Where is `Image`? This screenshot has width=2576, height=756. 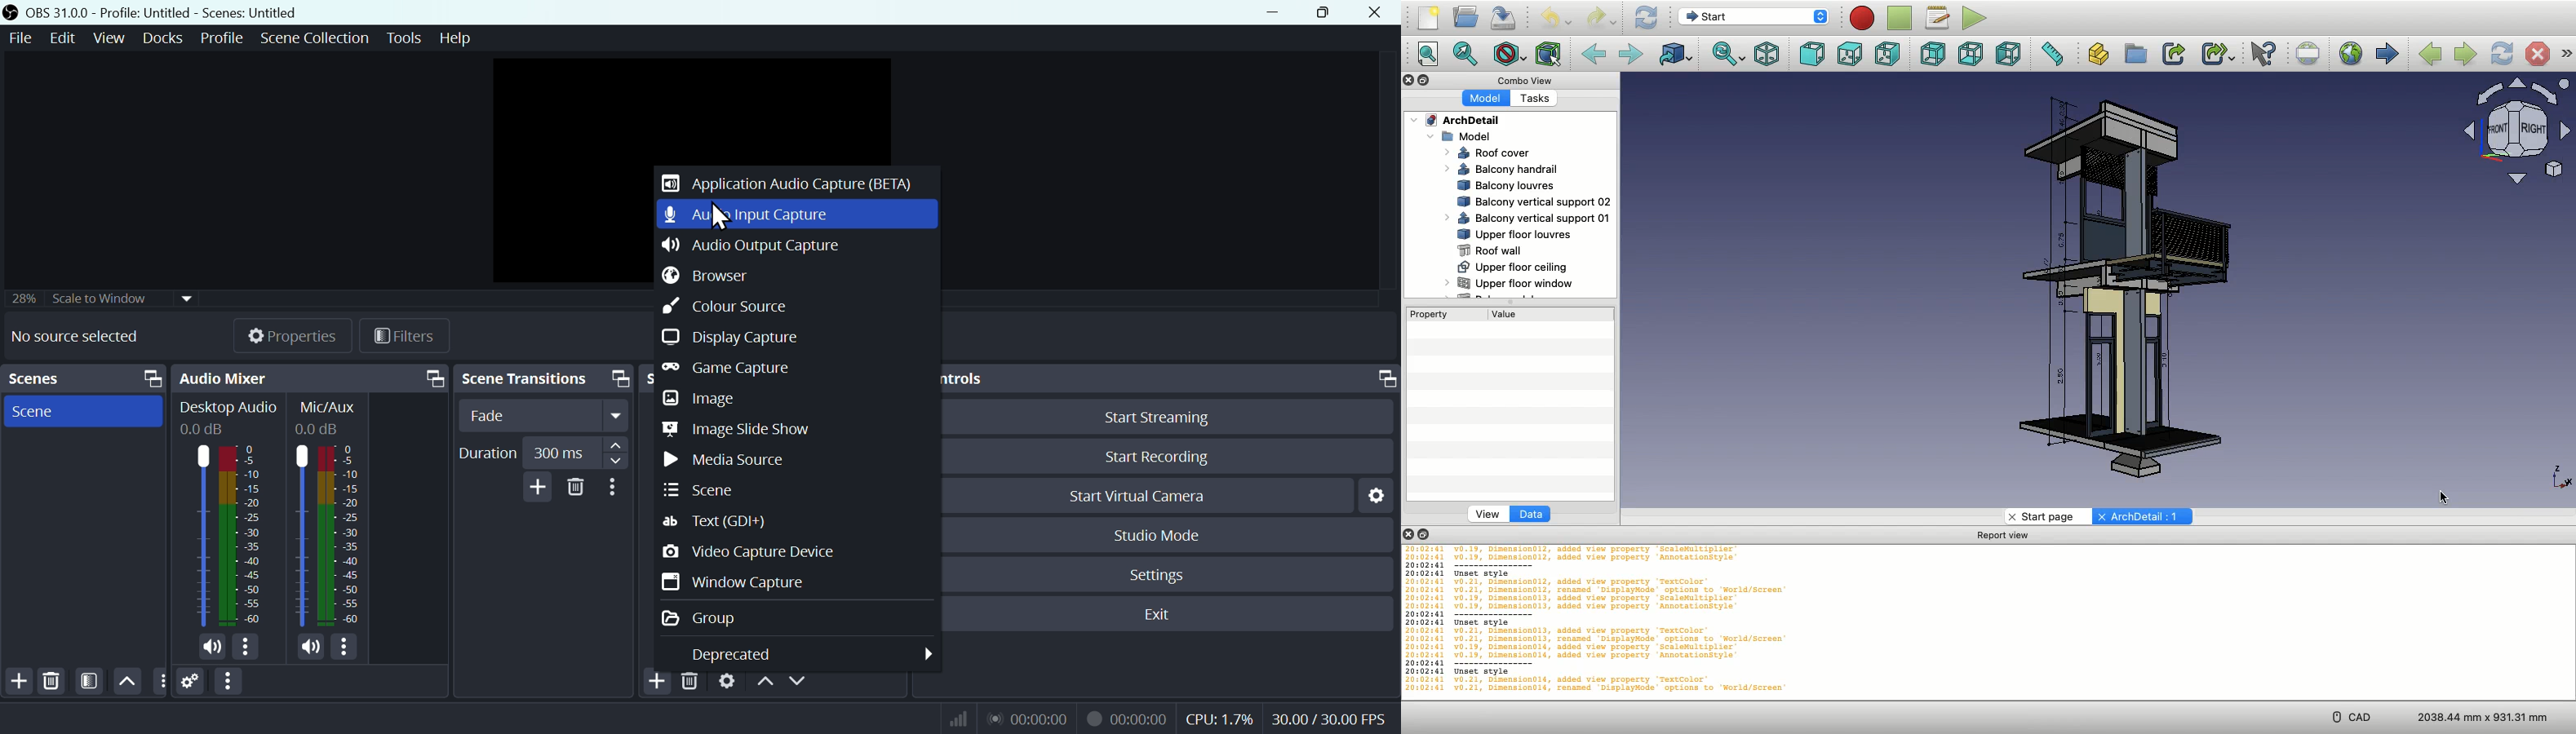
Image is located at coordinates (702, 396).